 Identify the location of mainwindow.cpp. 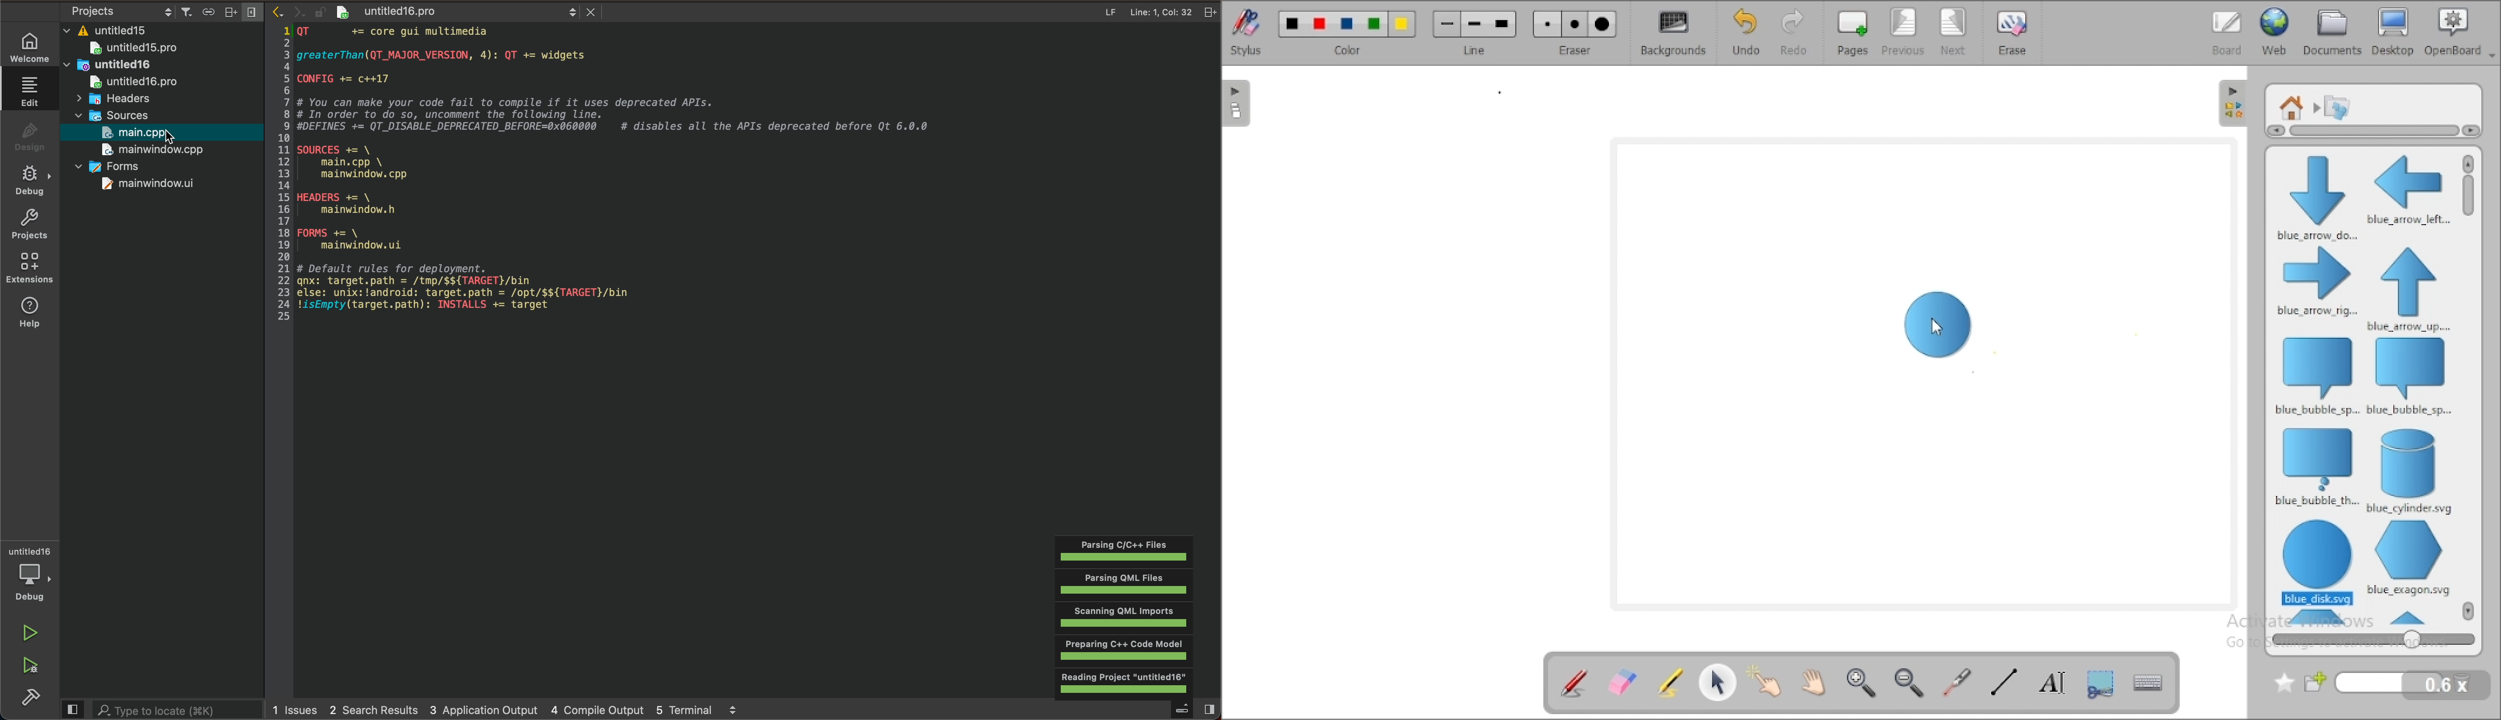
(151, 151).